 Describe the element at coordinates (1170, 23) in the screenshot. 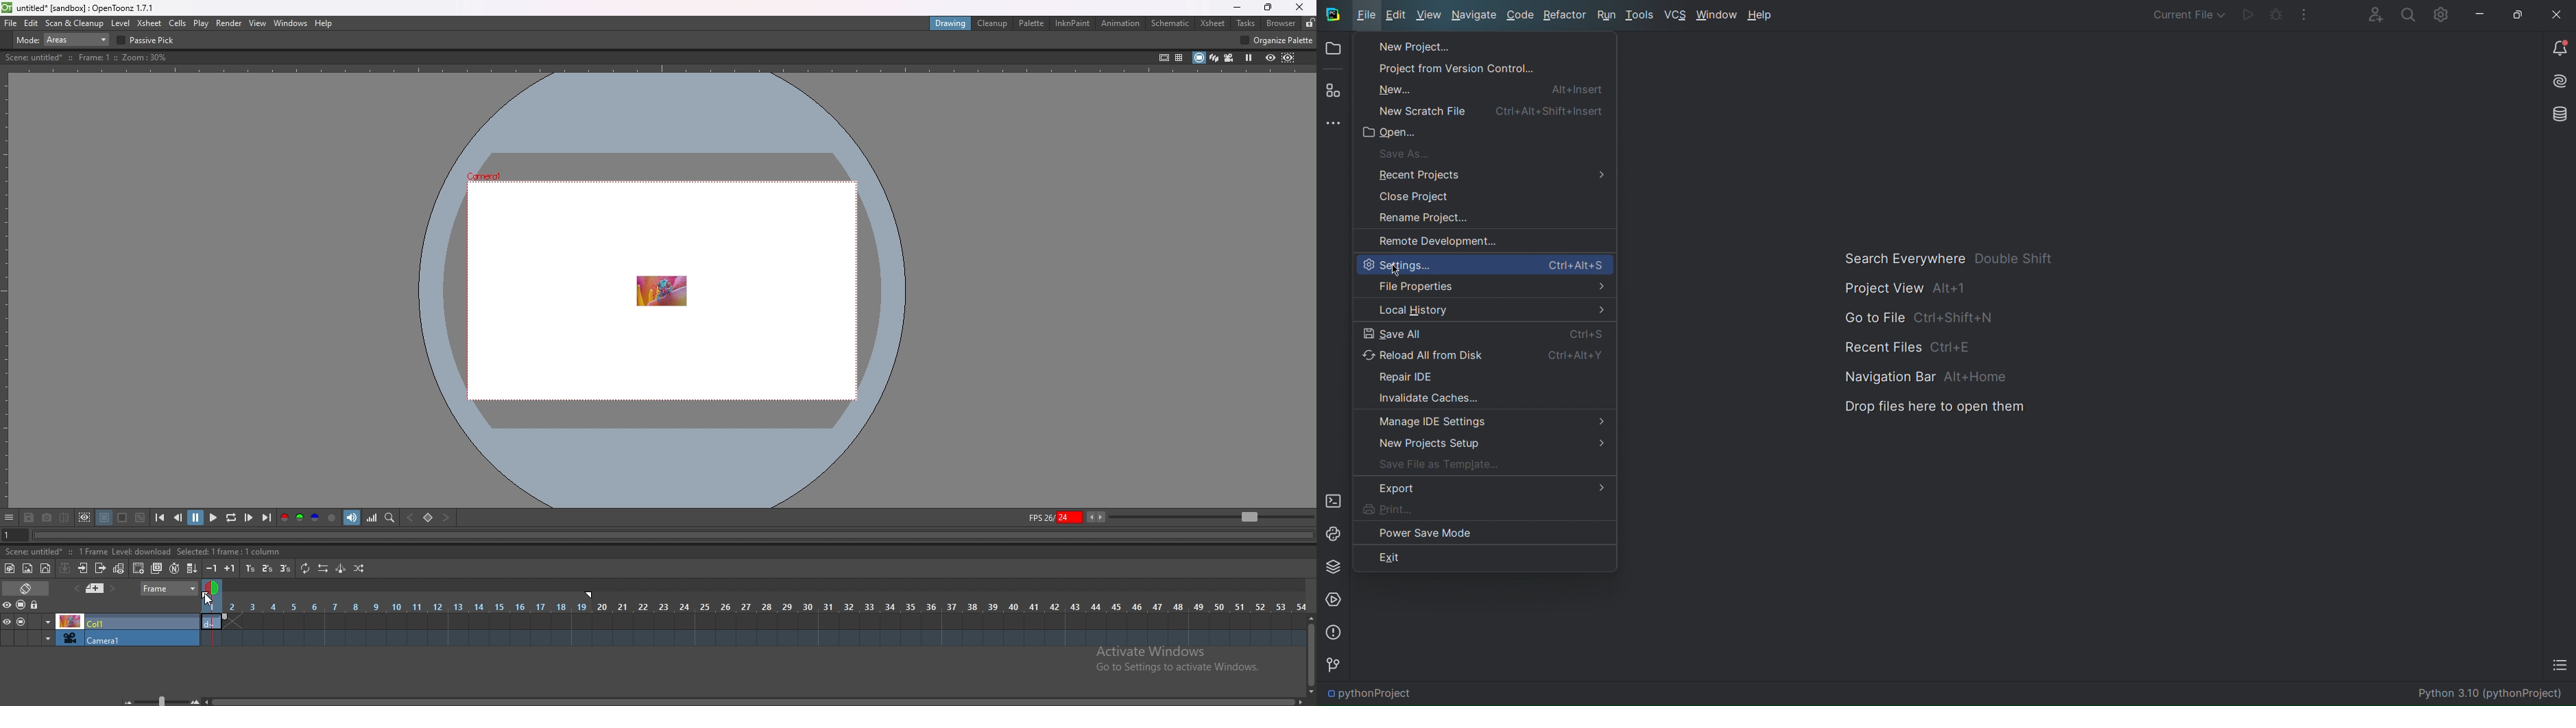

I see `schematic` at that location.